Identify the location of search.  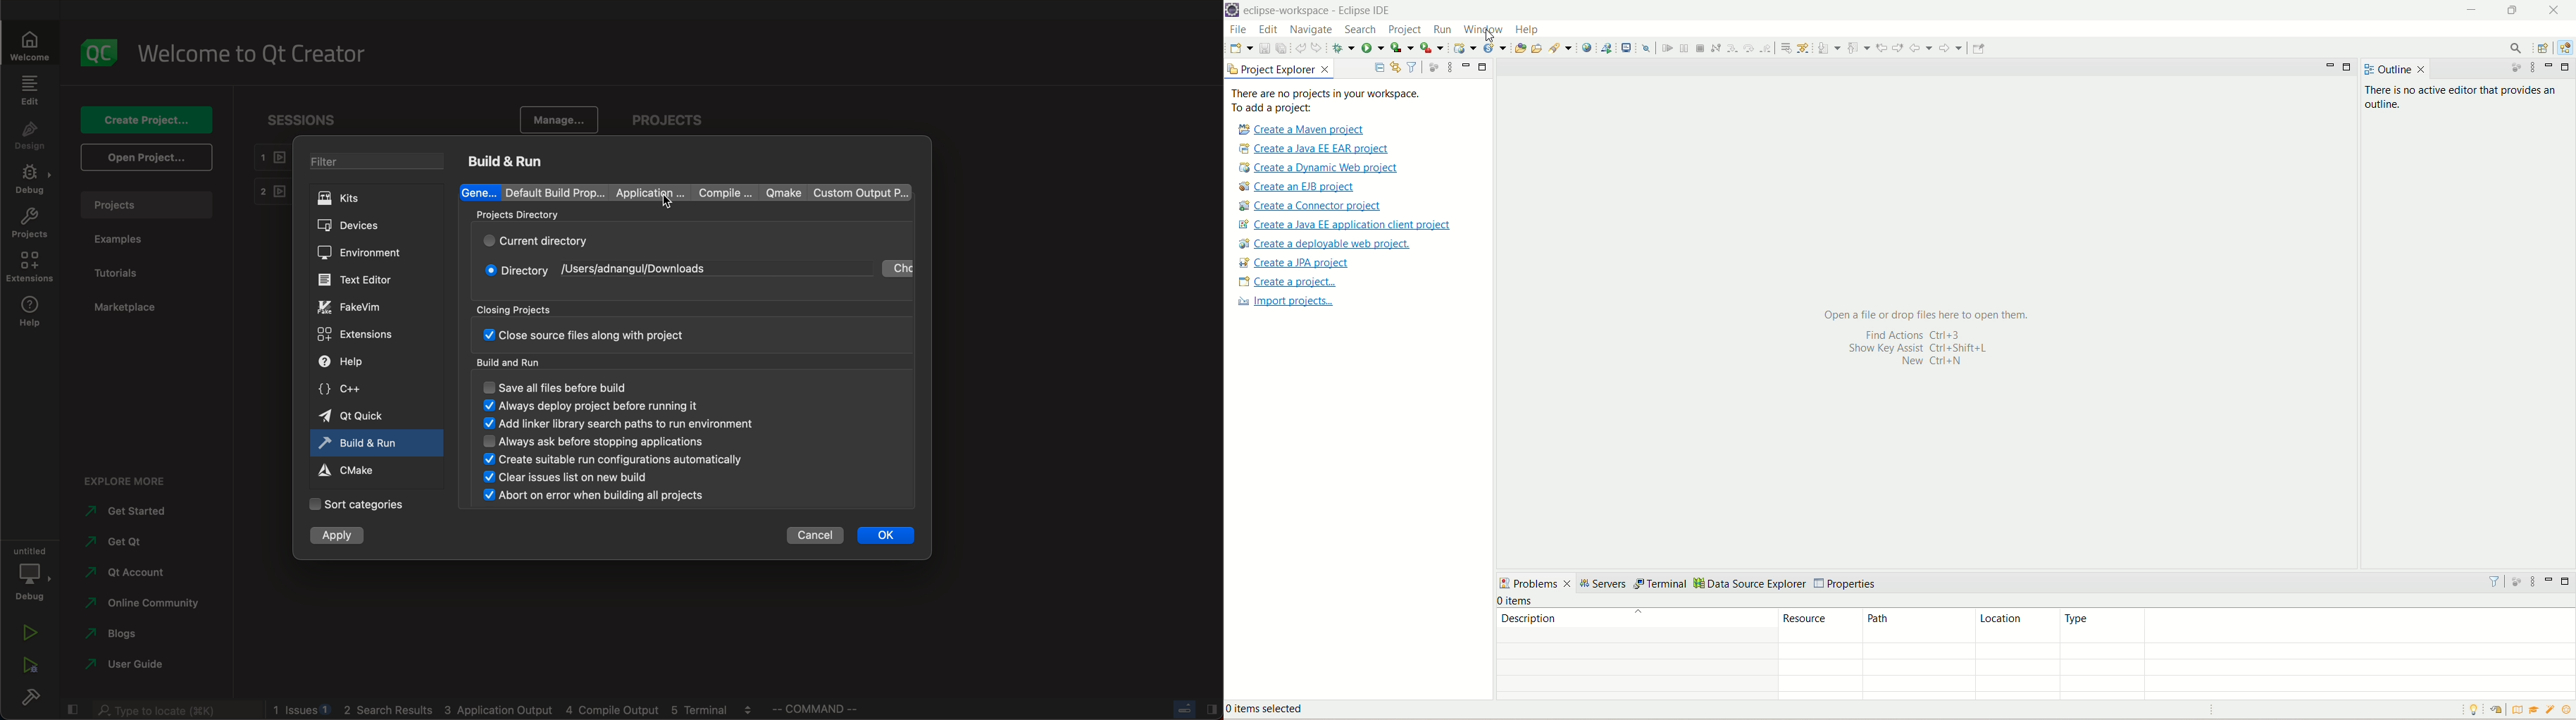
(1362, 30).